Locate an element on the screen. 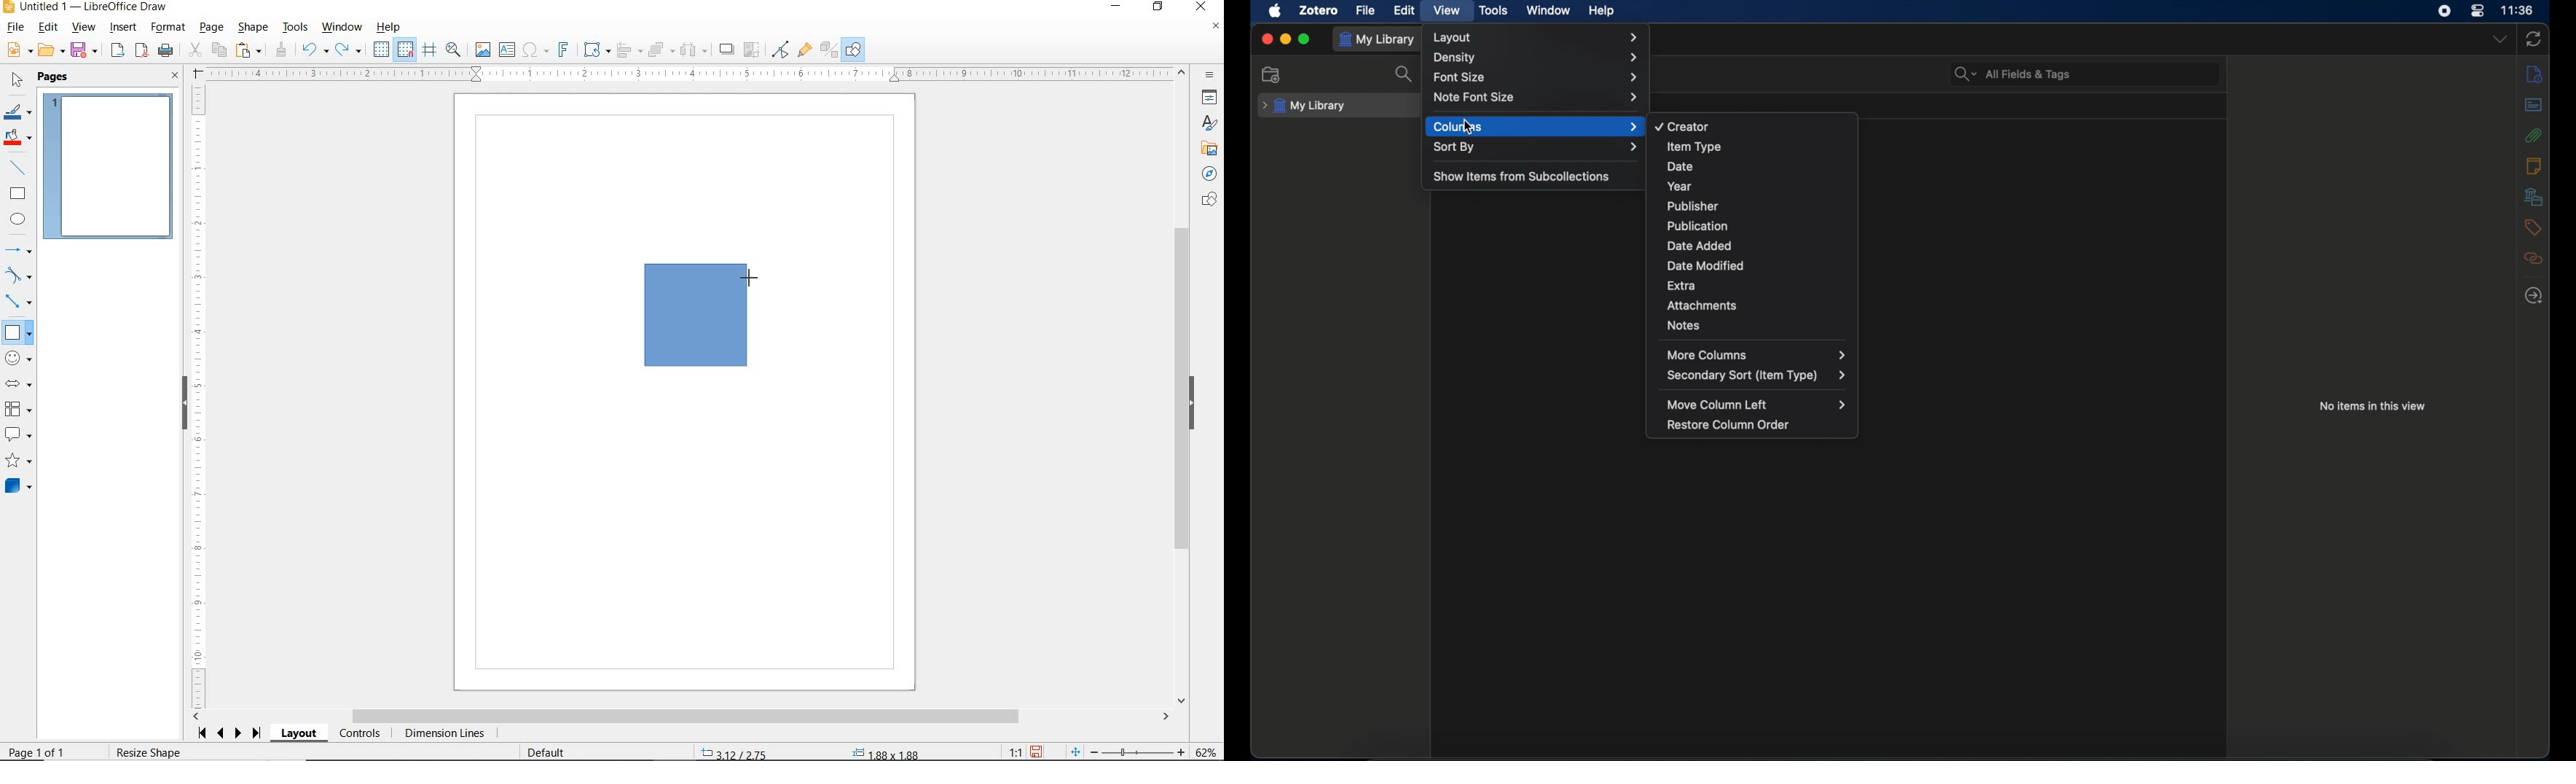  STYLES is located at coordinates (1206, 123).